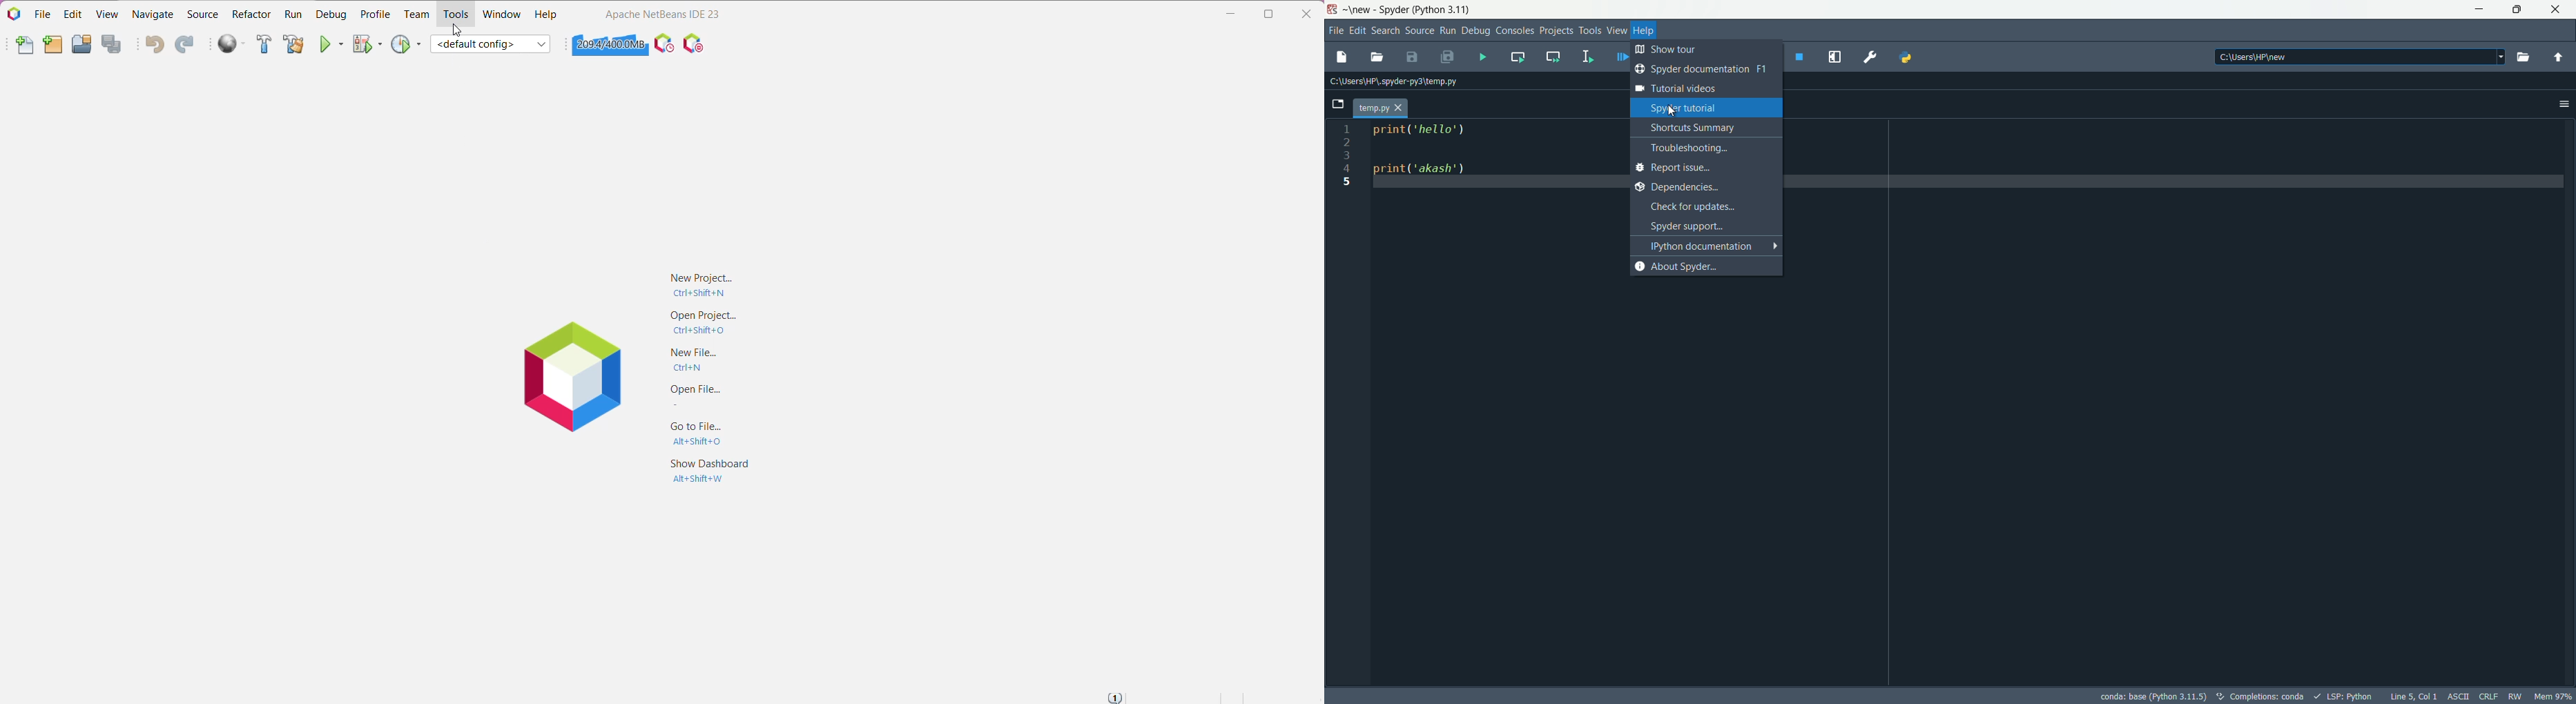 Image resolution: width=2576 pixels, height=728 pixels. Describe the element at coordinates (1619, 31) in the screenshot. I see `view menu` at that location.